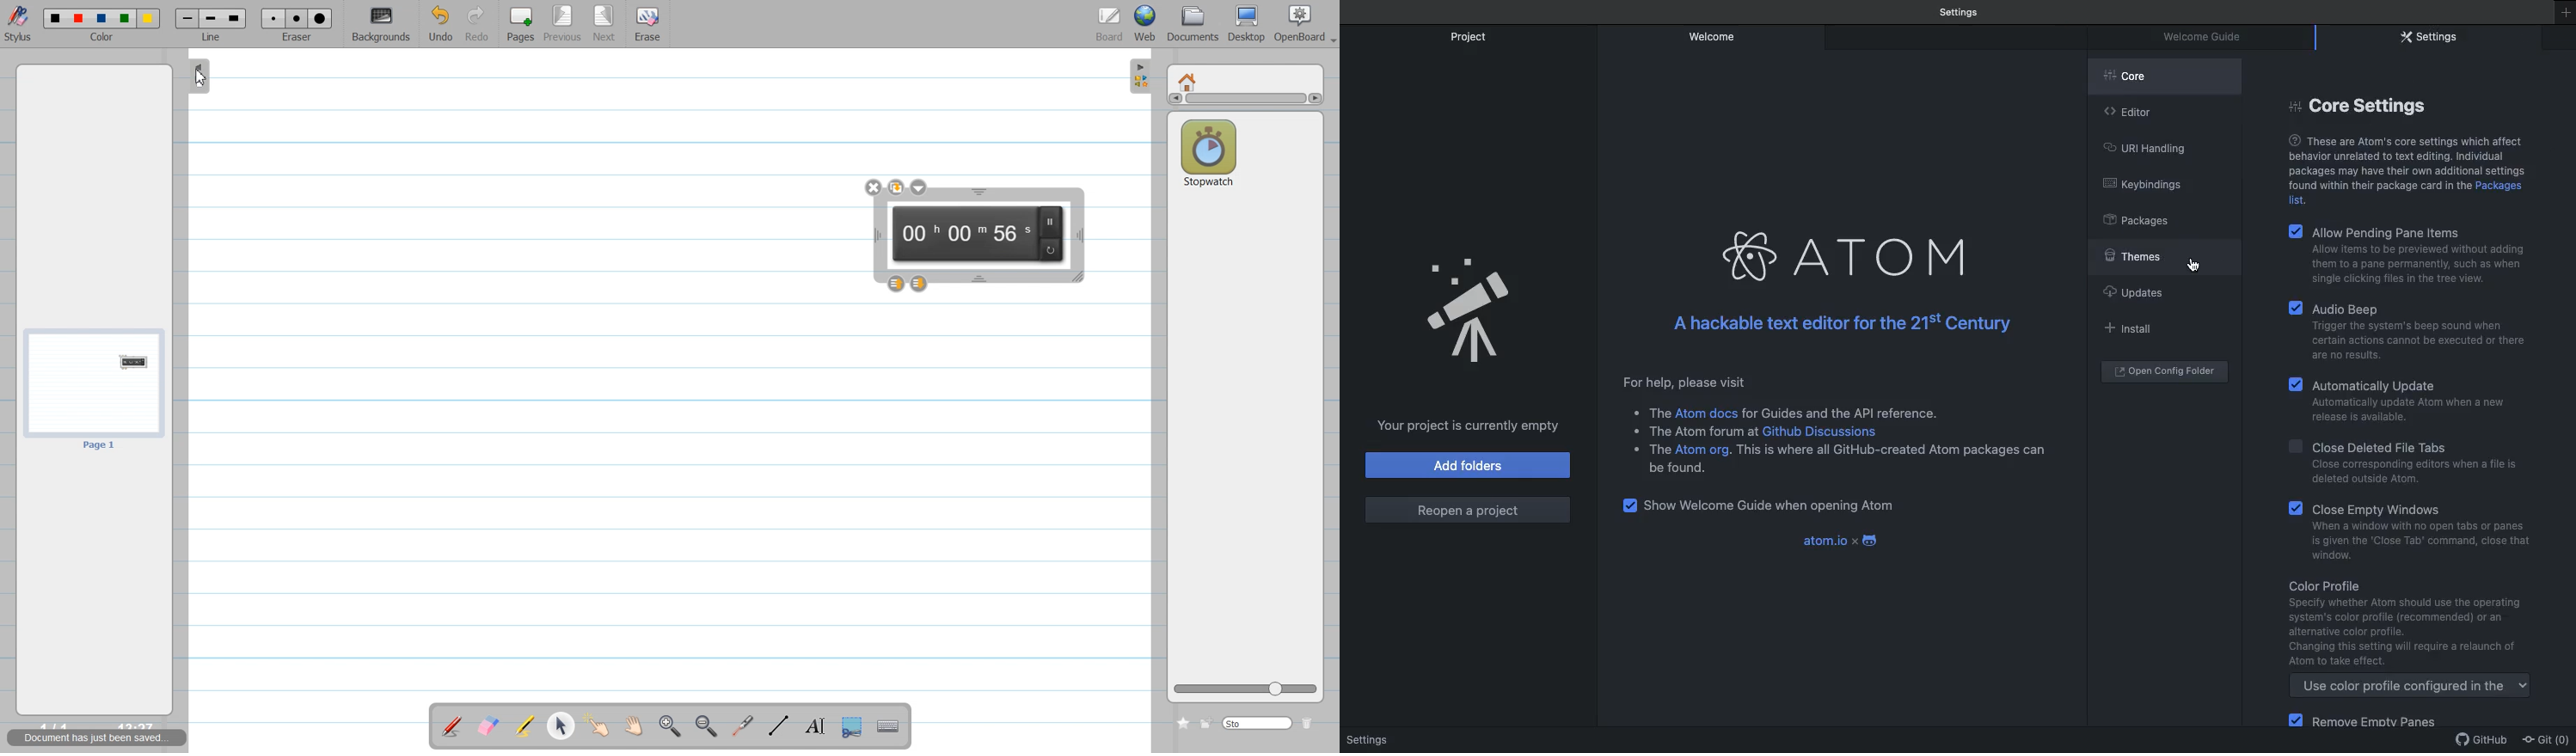  What do you see at coordinates (2416, 168) in the screenshot?
I see `@ These are Atom's core settings which affect
behavior unrelated to text editing. Individual
packages may have their own additional settings
found within their package card in the Packages
list.` at bounding box center [2416, 168].